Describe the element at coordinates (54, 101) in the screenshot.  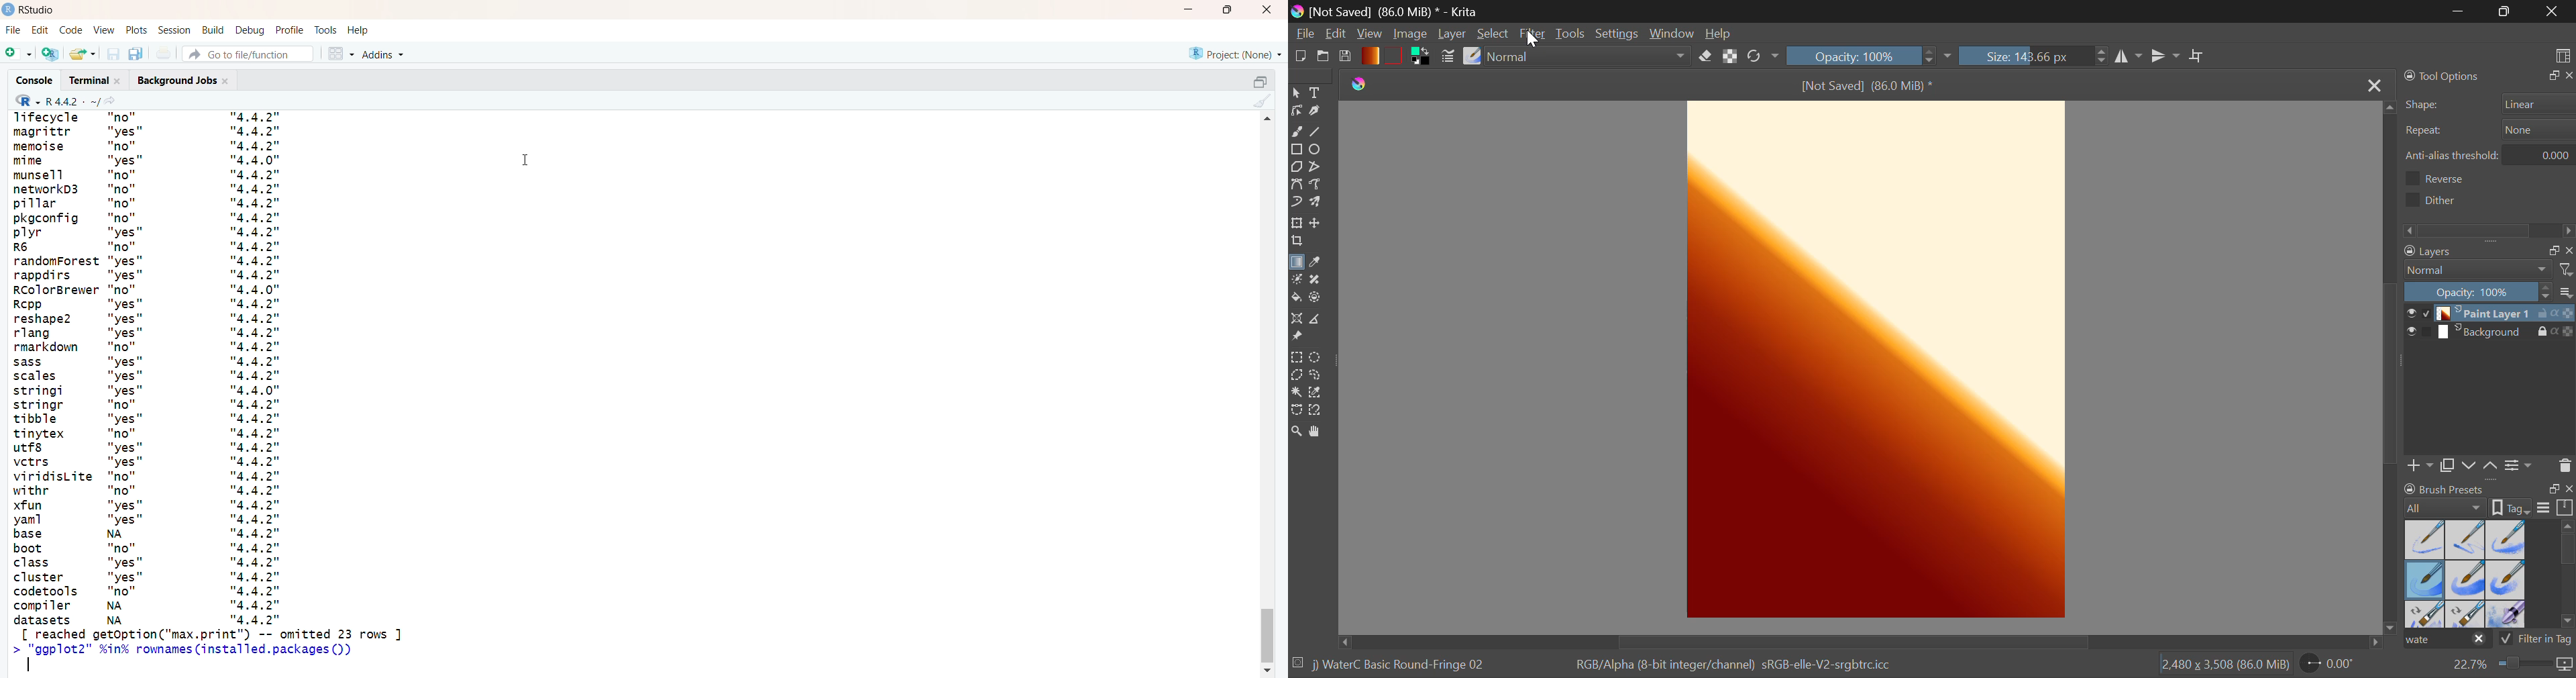
I see `R 4.4.2` at that location.